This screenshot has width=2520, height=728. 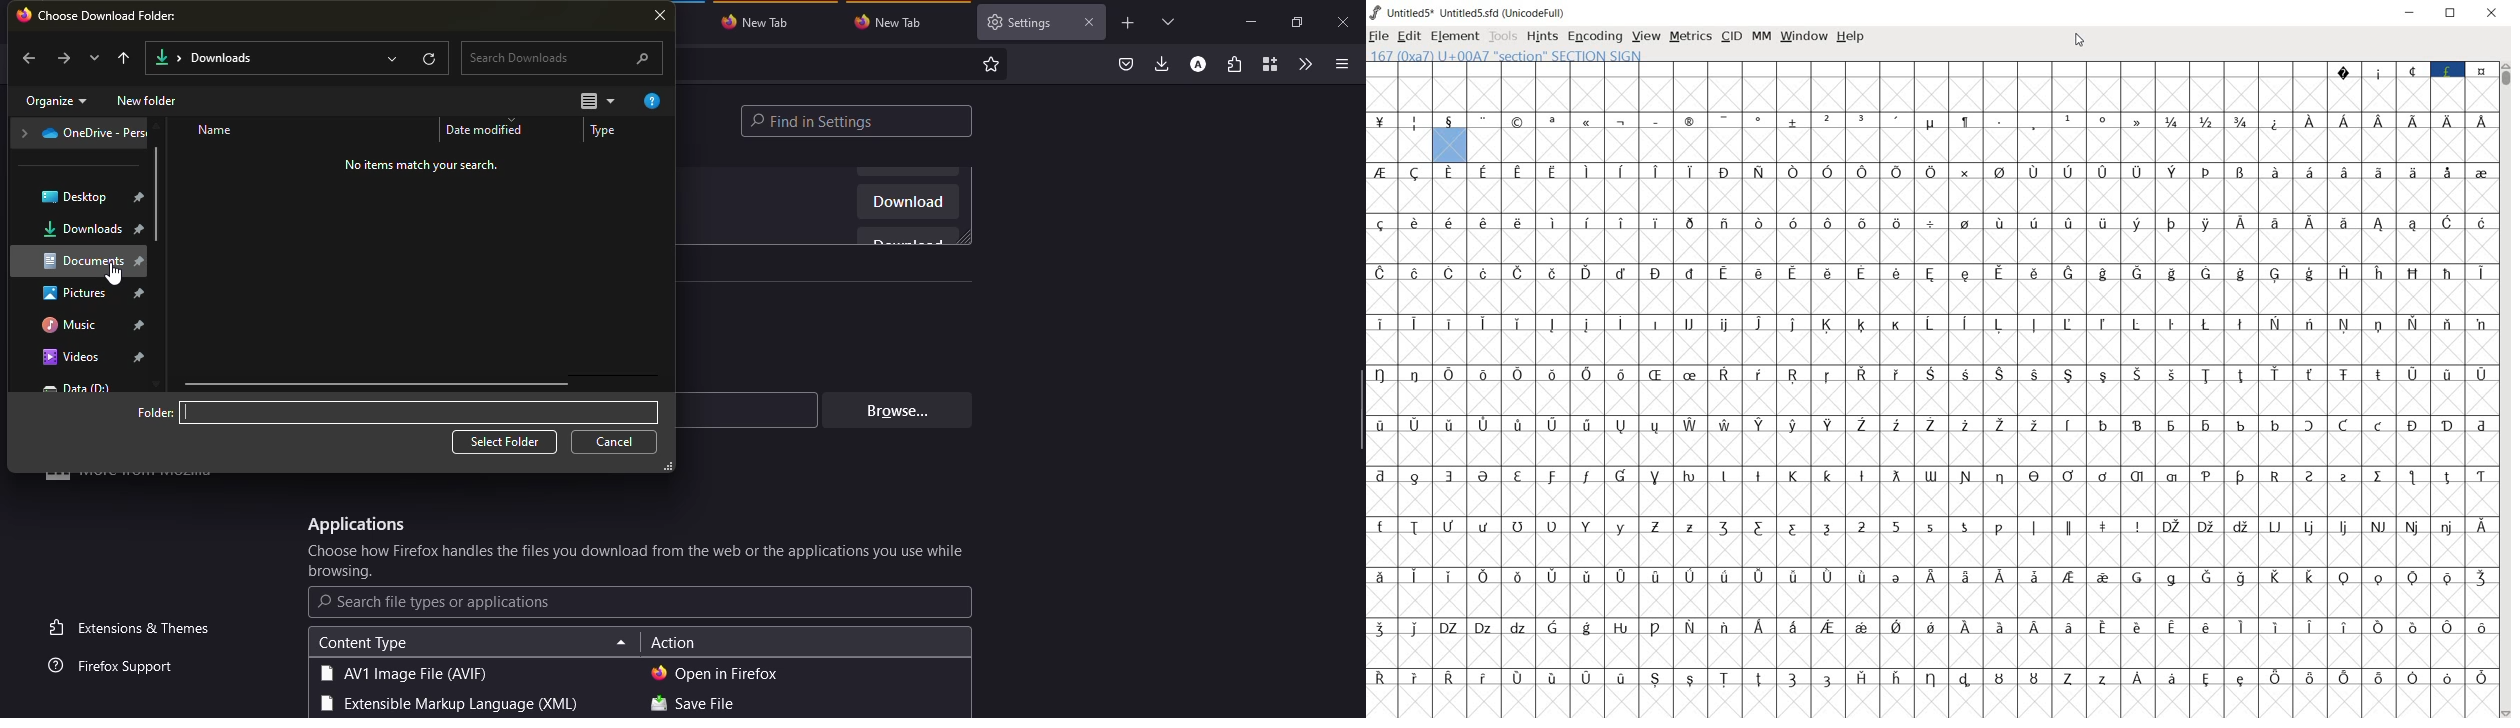 What do you see at coordinates (117, 667) in the screenshot?
I see `support` at bounding box center [117, 667].